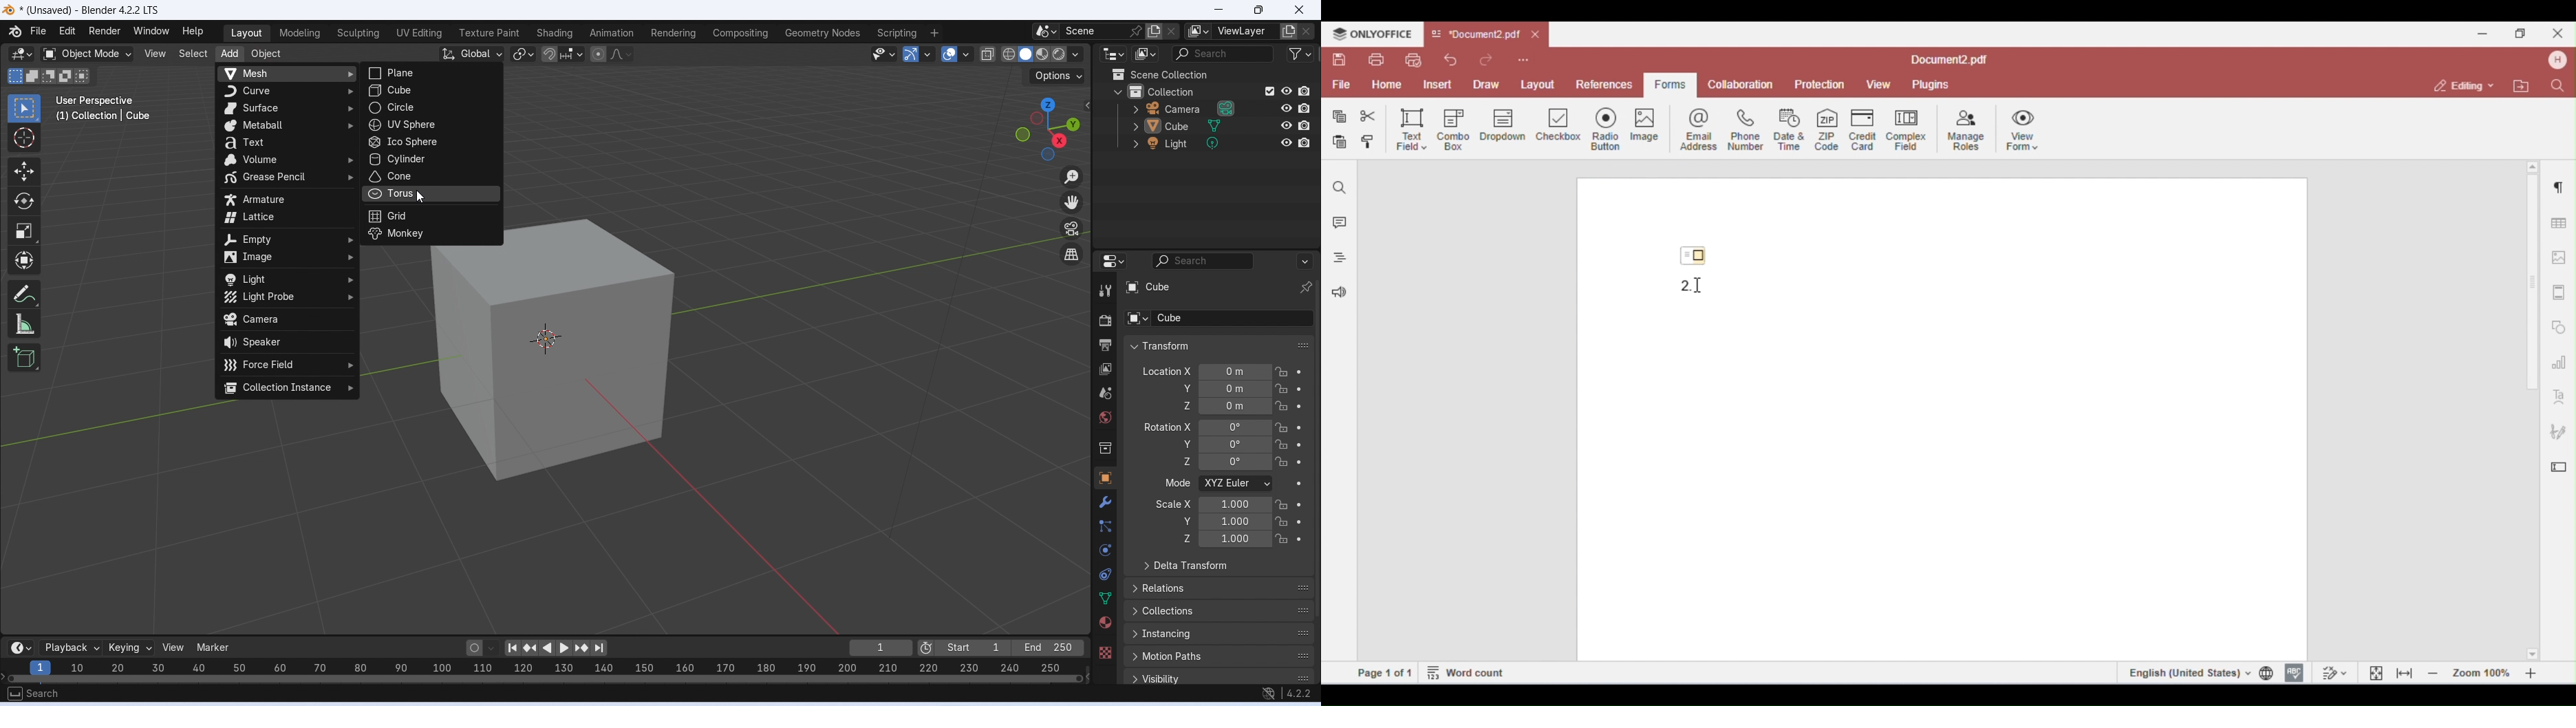 The image size is (2576, 728). Describe the element at coordinates (473, 647) in the screenshot. I see `Auto keying` at that location.